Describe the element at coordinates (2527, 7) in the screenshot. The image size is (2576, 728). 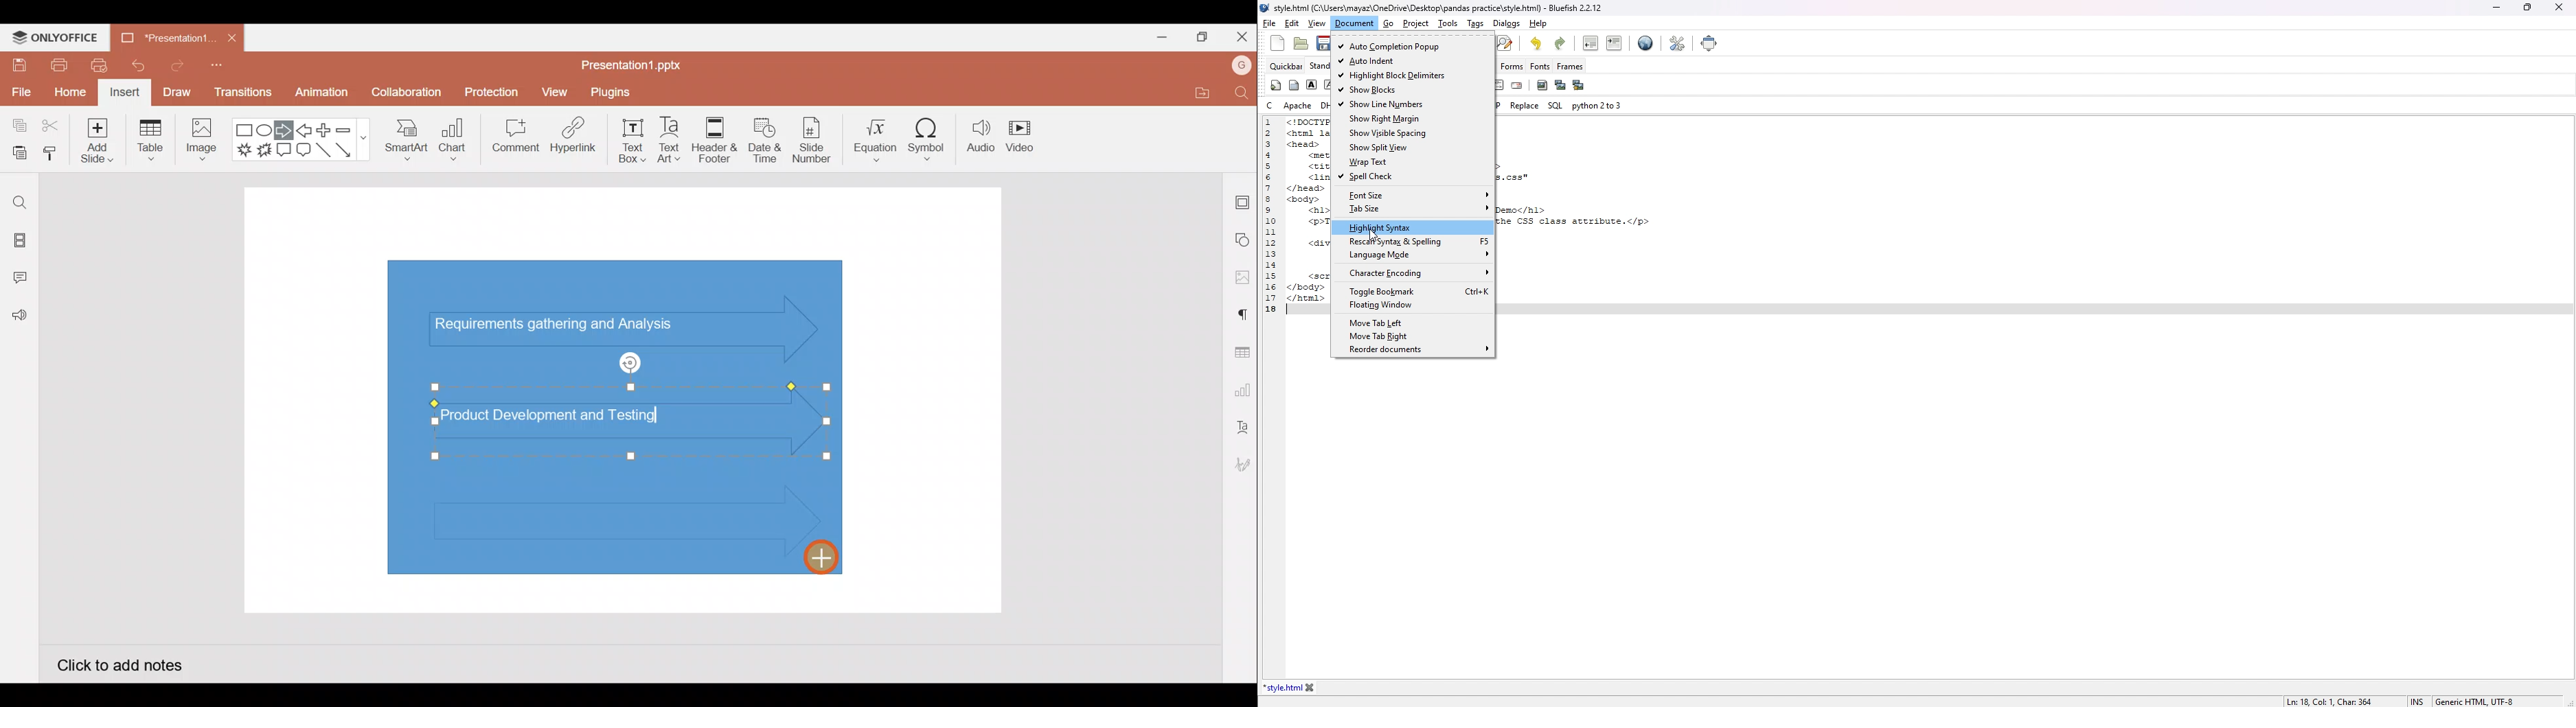
I see `resize` at that location.